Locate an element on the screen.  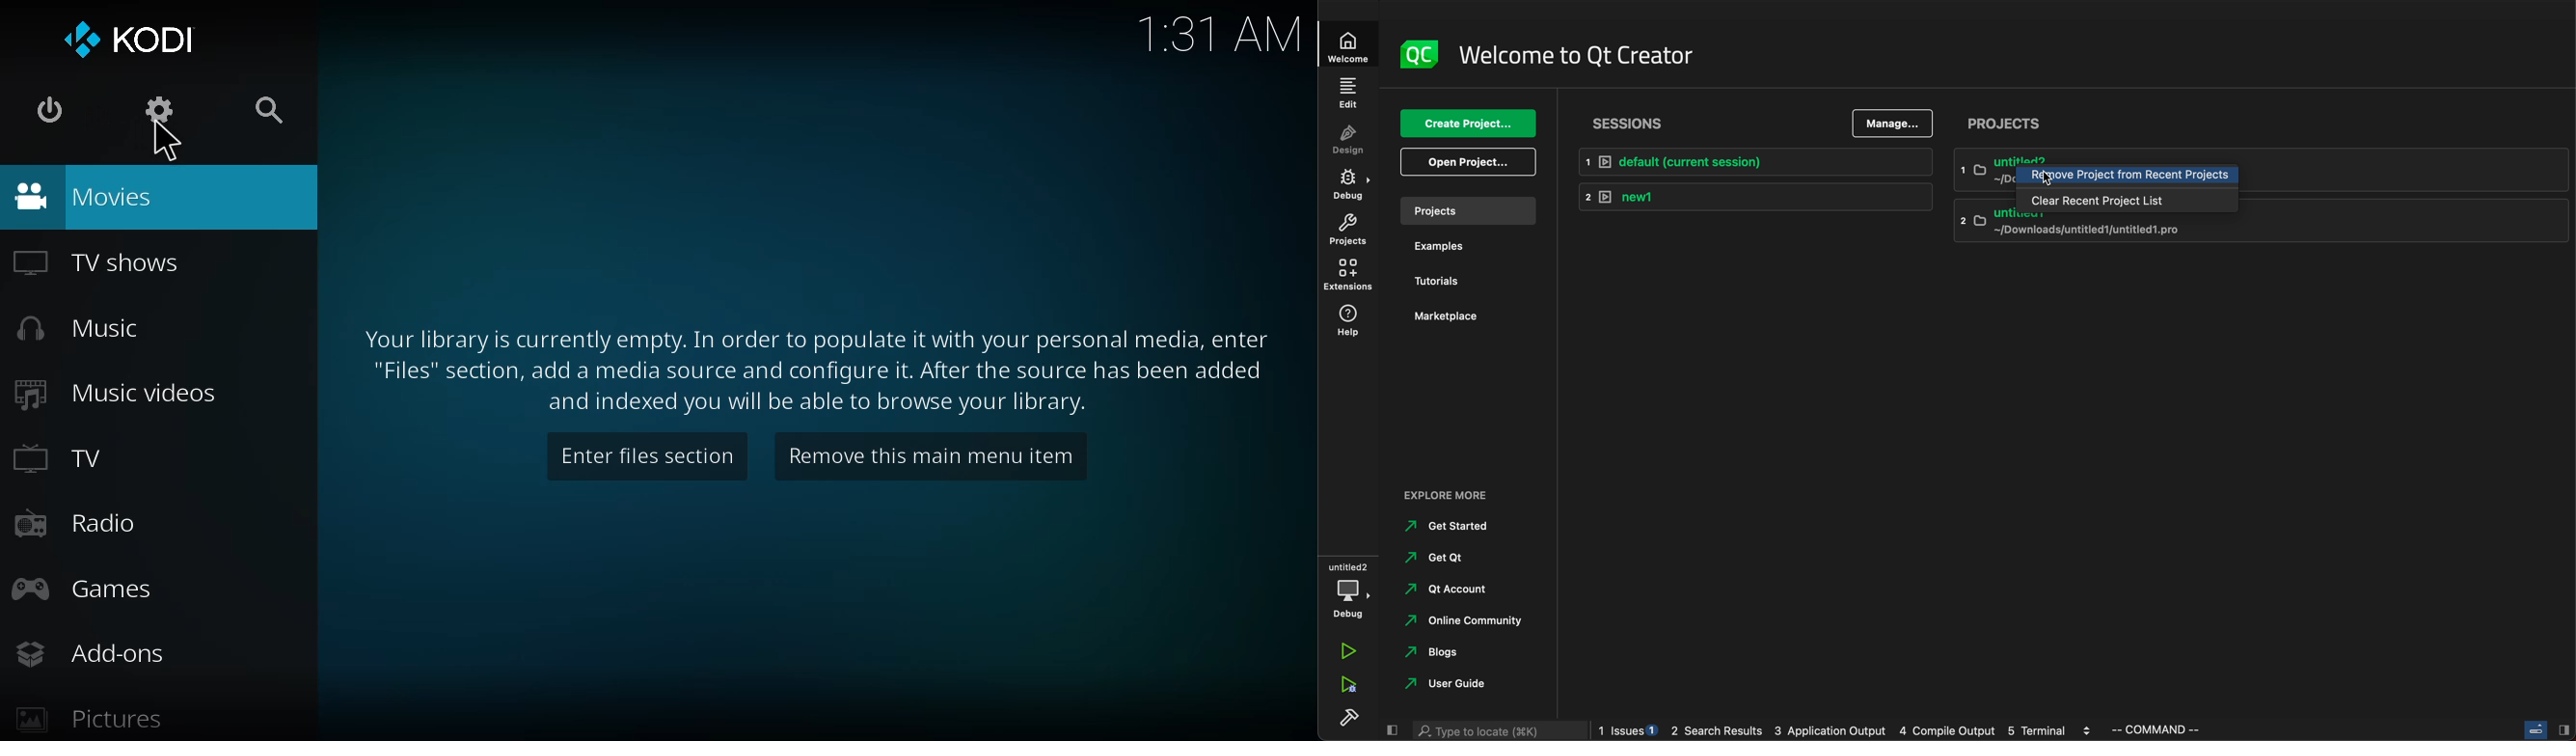
music is located at coordinates (87, 329).